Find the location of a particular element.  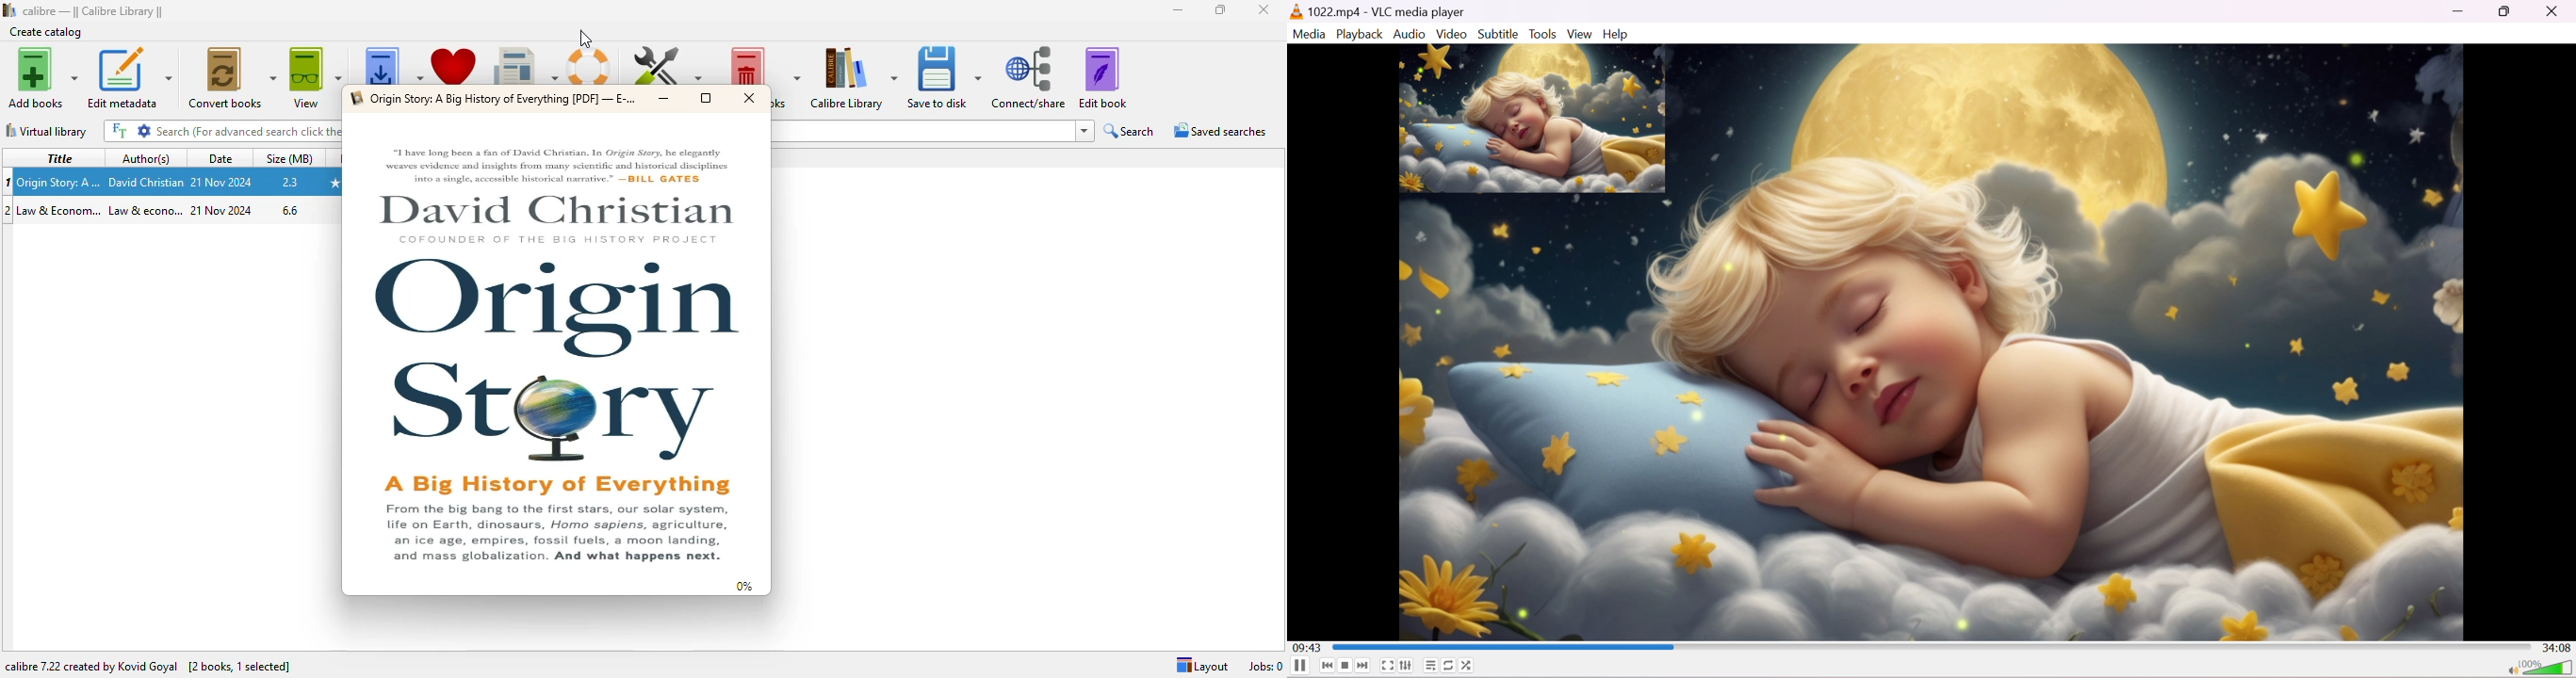

remove books is located at coordinates (757, 64).